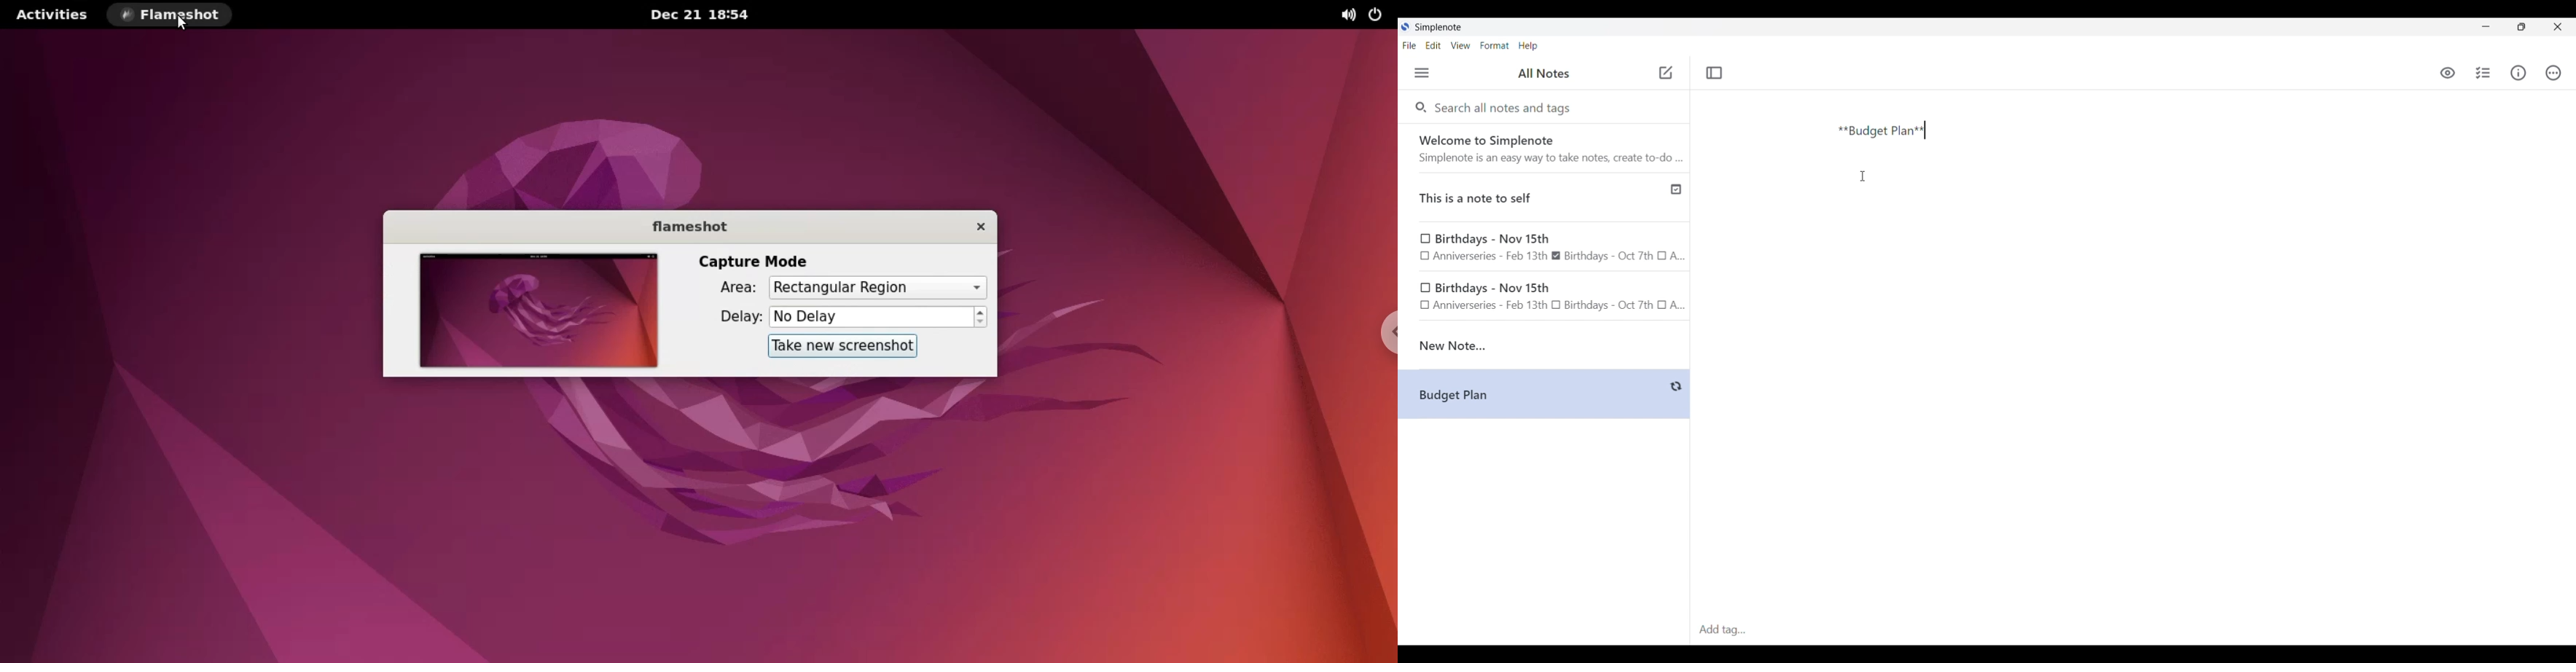 The height and width of the screenshot is (672, 2576). I want to click on flameshot options, so click(171, 15).